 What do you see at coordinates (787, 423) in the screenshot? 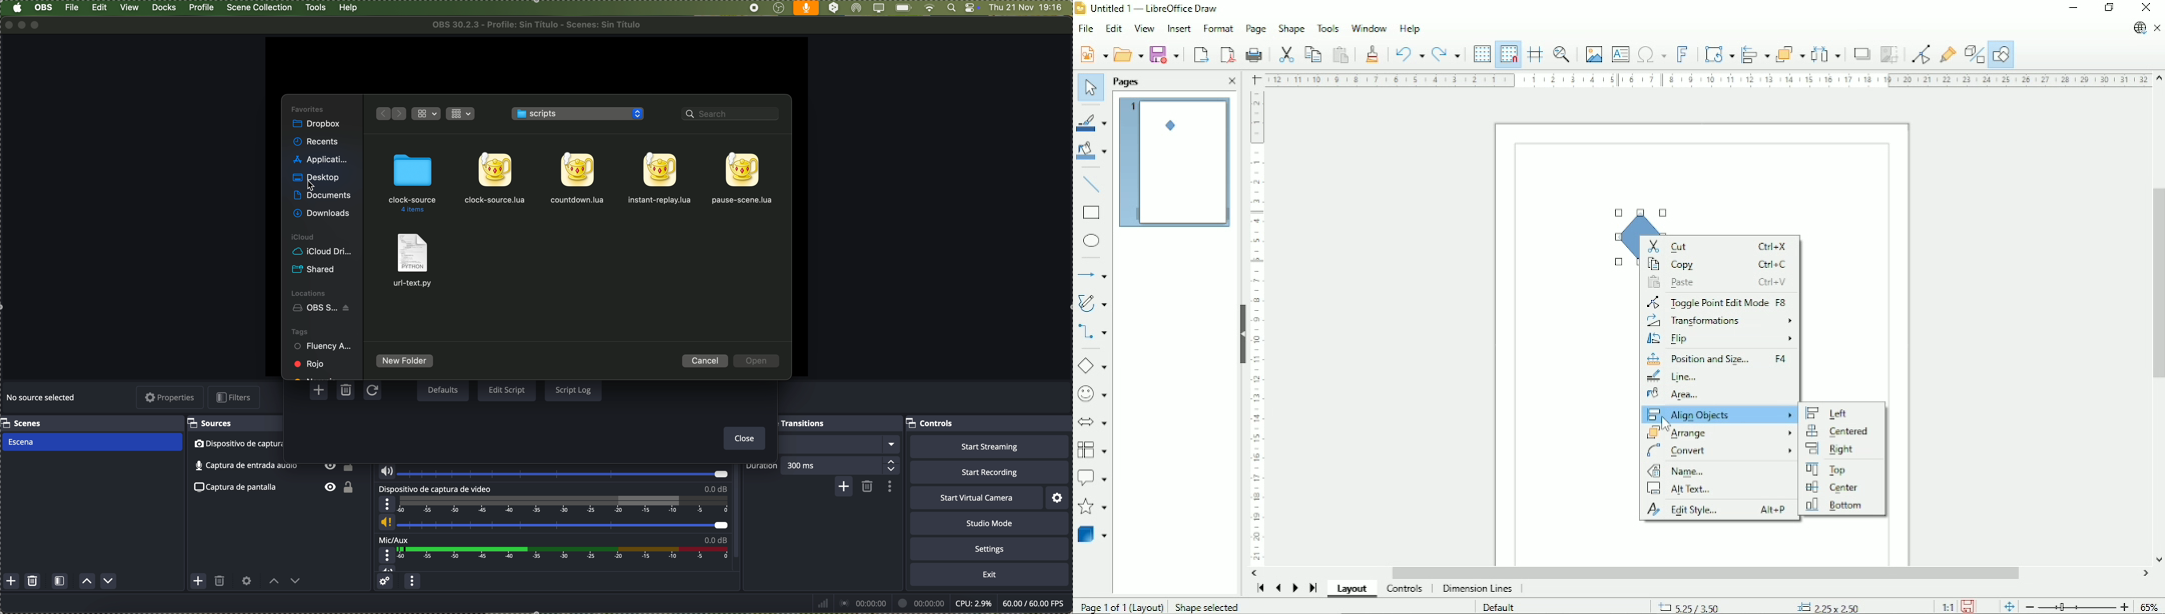
I see `scene transitions` at bounding box center [787, 423].